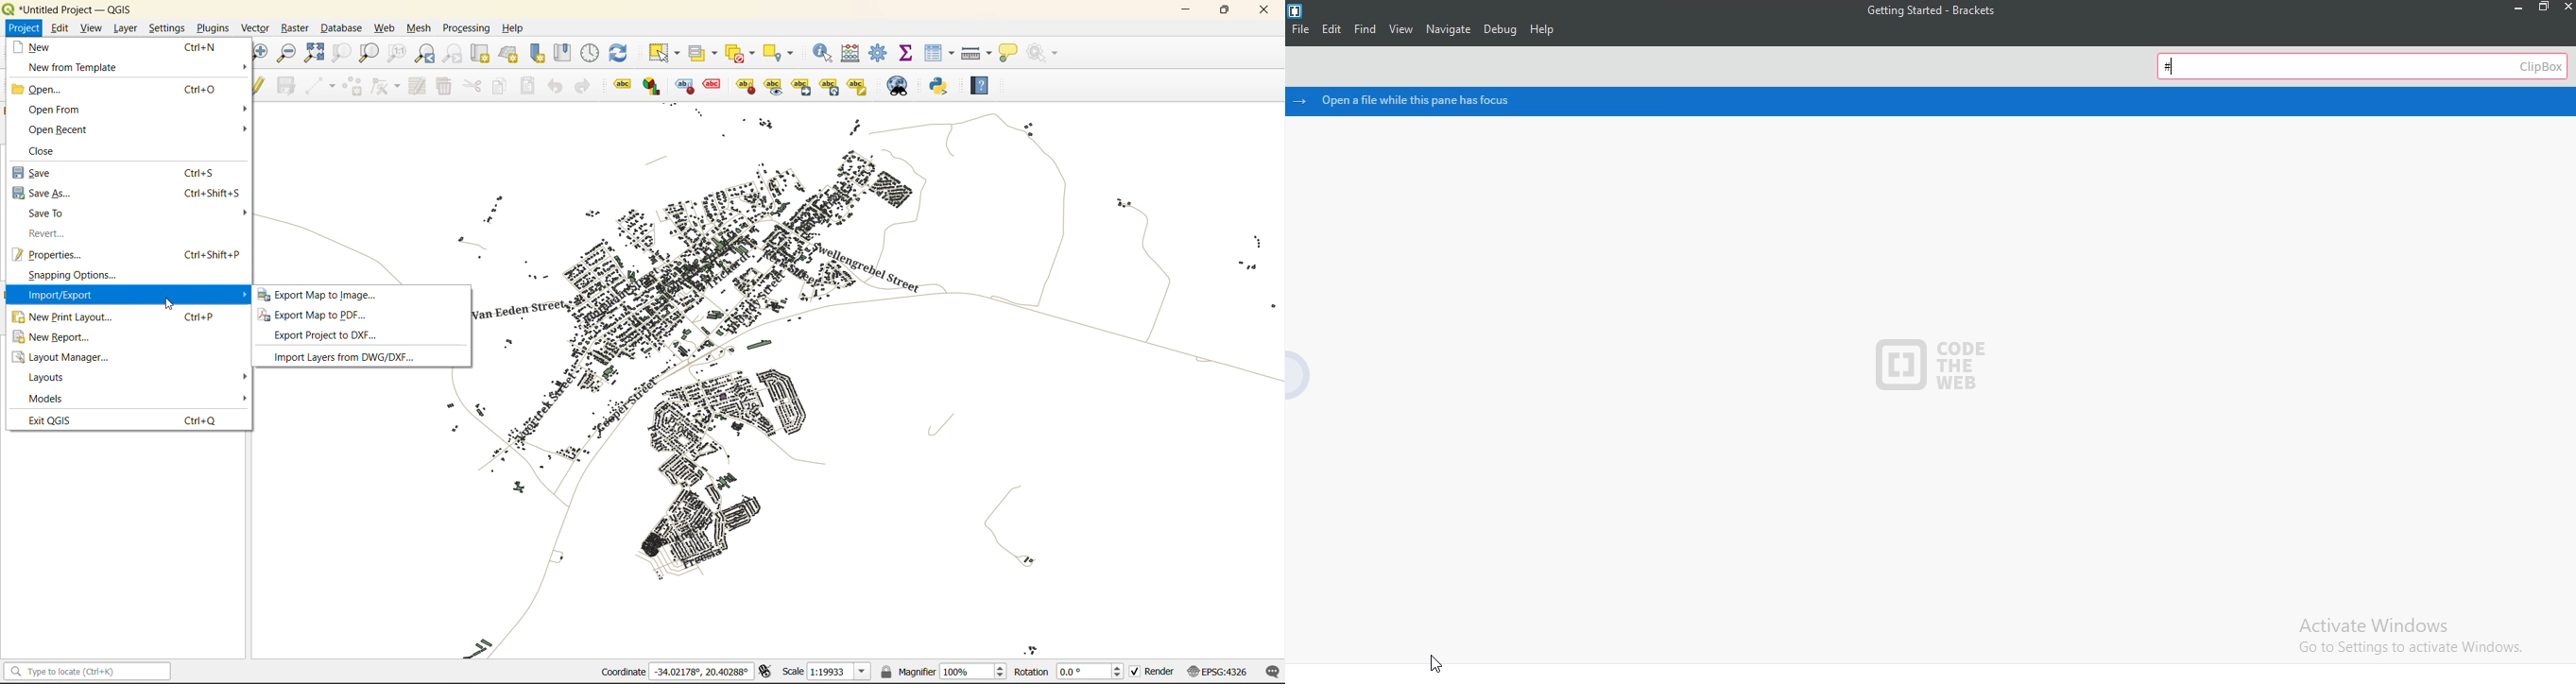  Describe the element at coordinates (339, 54) in the screenshot. I see `zoom selection` at that location.